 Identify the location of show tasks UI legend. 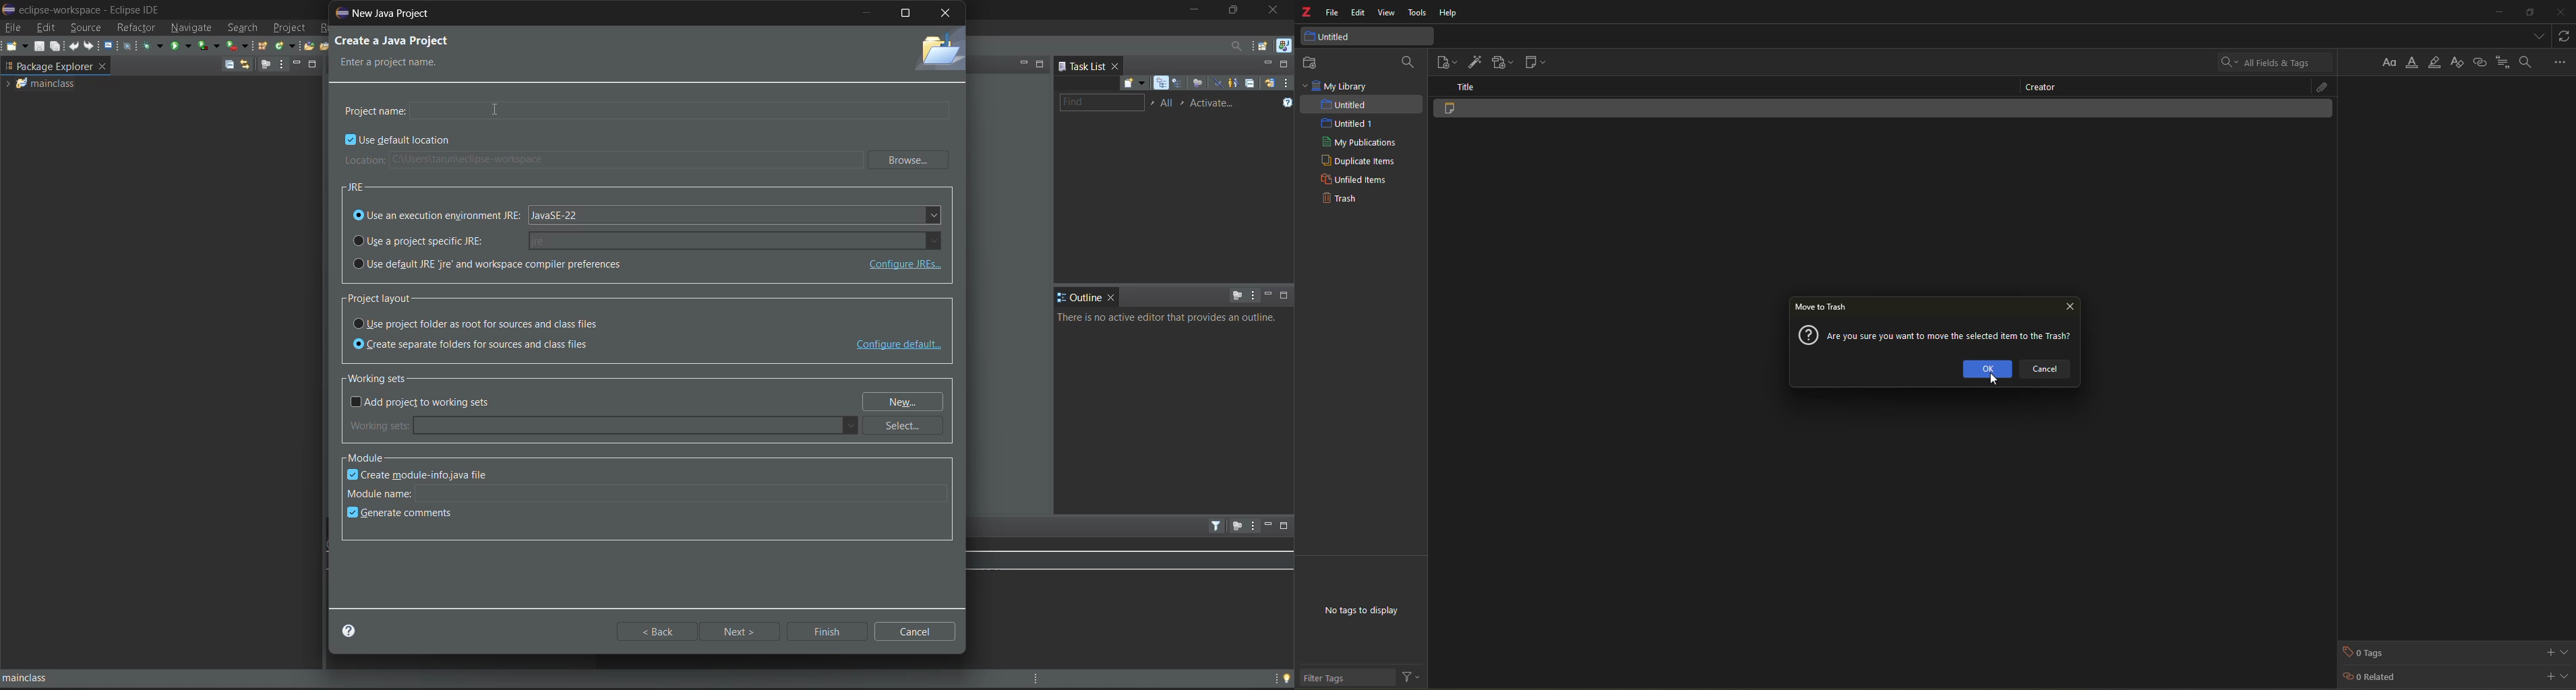
(1286, 103).